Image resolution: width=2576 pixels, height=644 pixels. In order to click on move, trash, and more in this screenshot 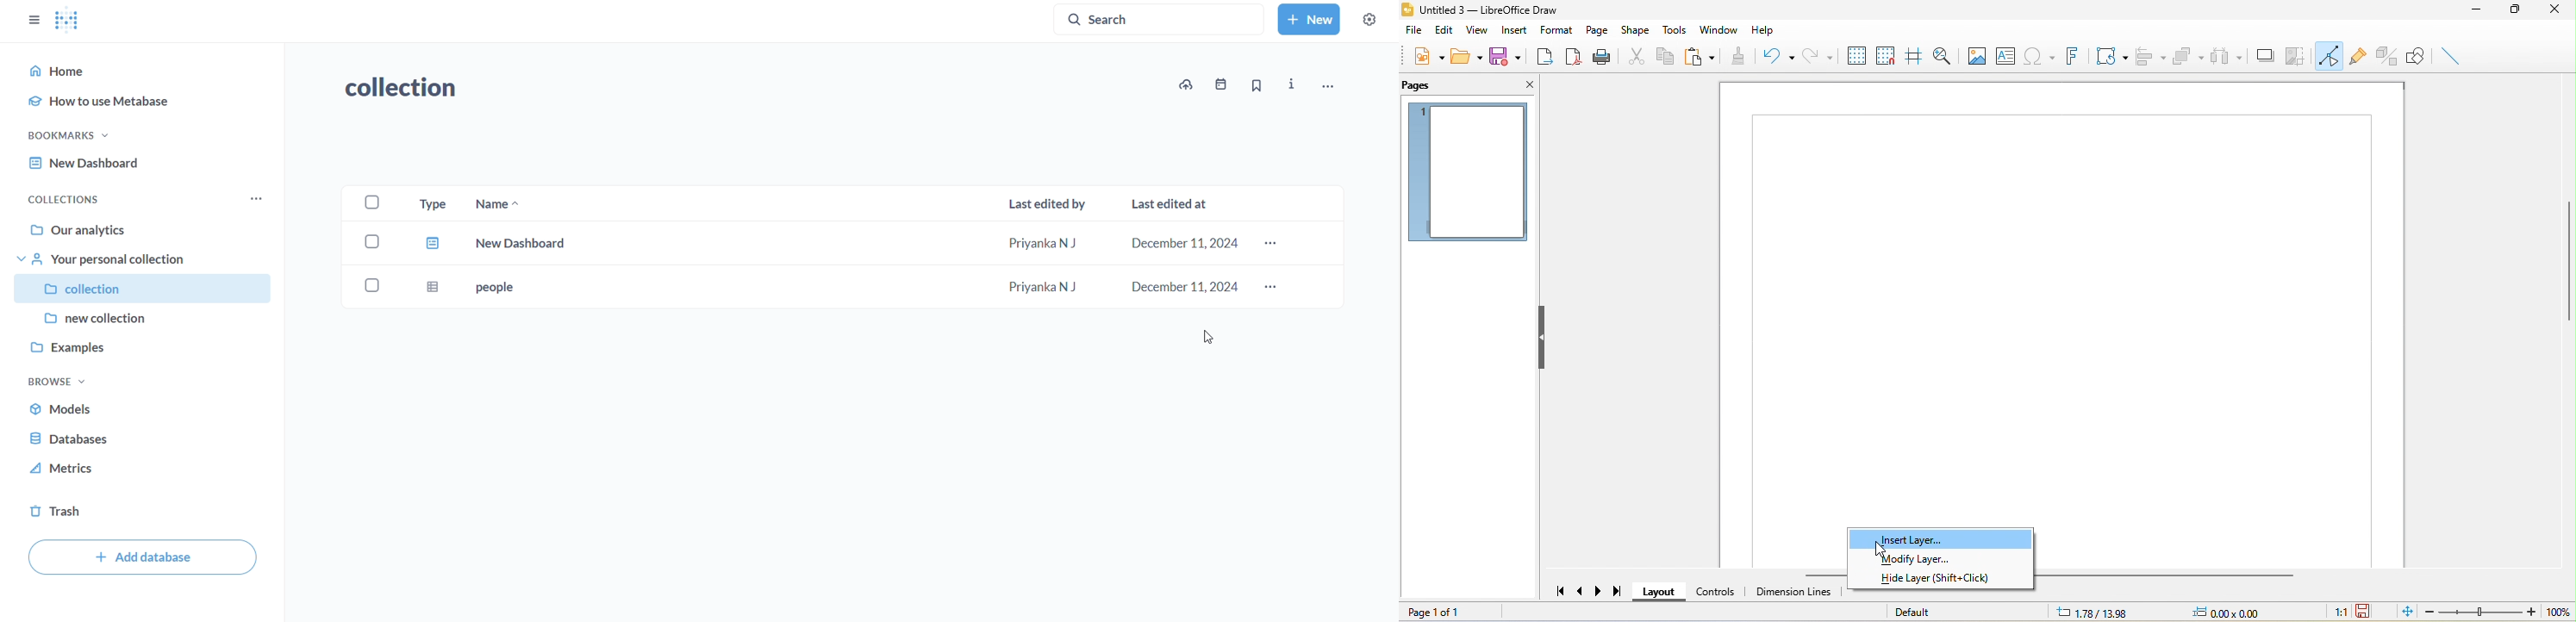, I will do `click(1328, 85)`.